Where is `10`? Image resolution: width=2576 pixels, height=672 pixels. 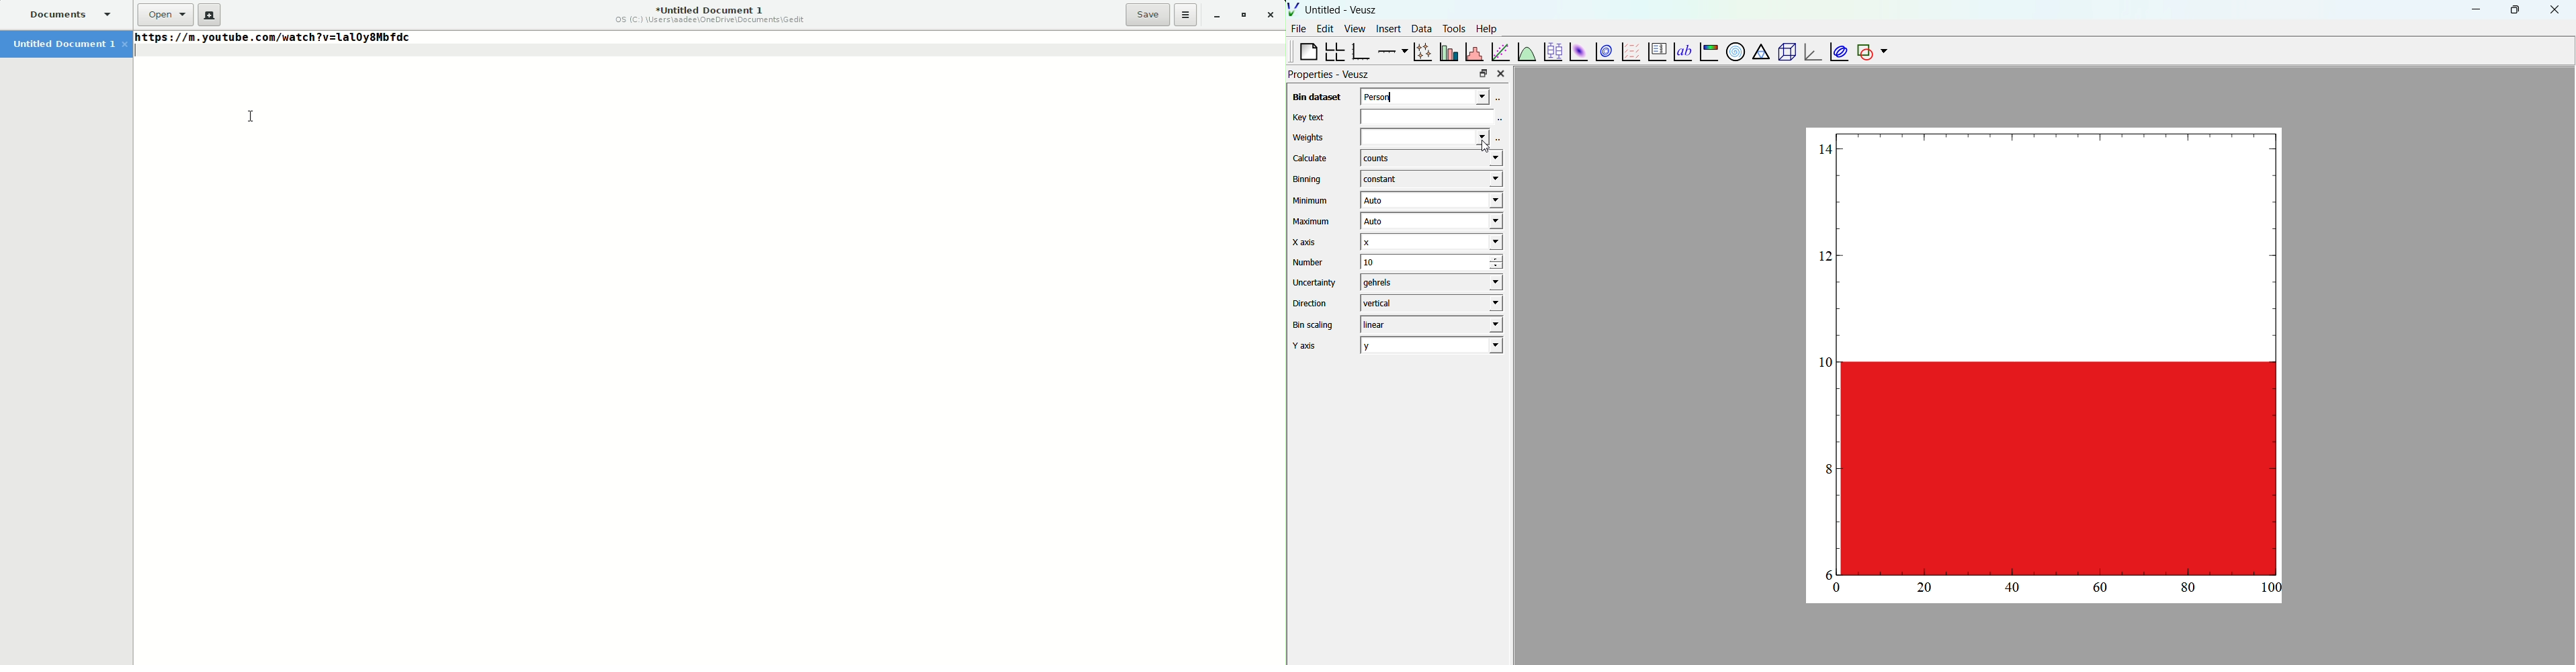
10 is located at coordinates (1413, 262).